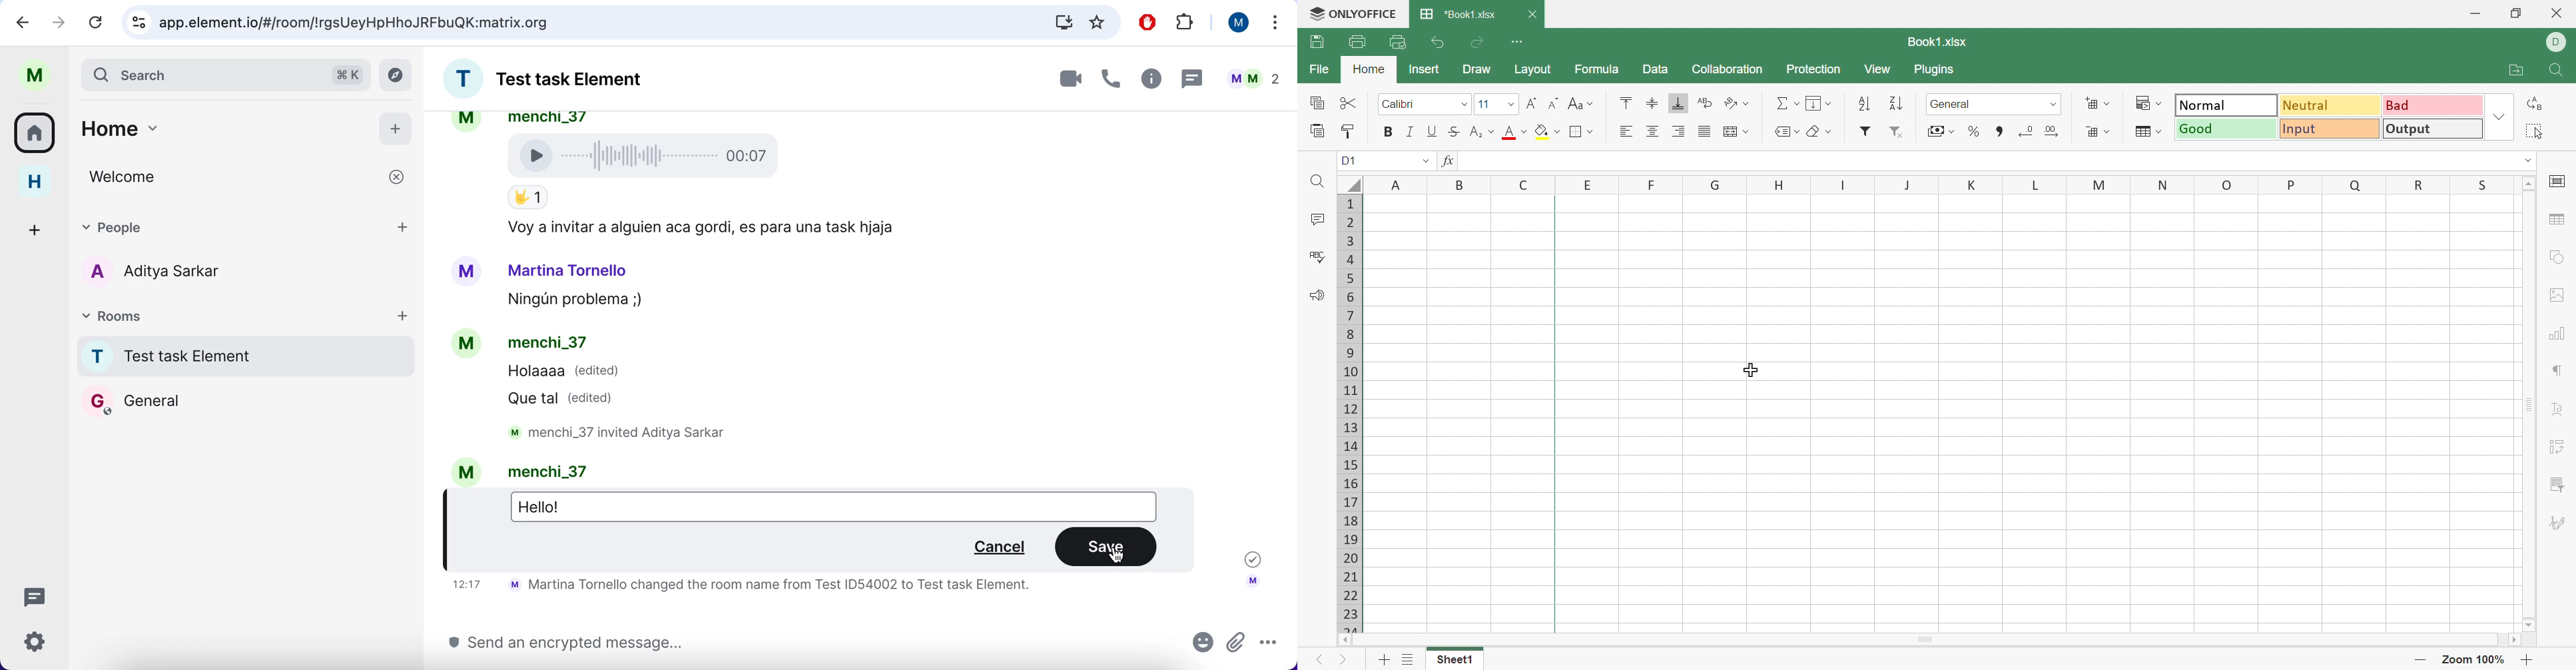 This screenshot has height=672, width=2576. I want to click on Book1.xlsx, so click(1939, 40).